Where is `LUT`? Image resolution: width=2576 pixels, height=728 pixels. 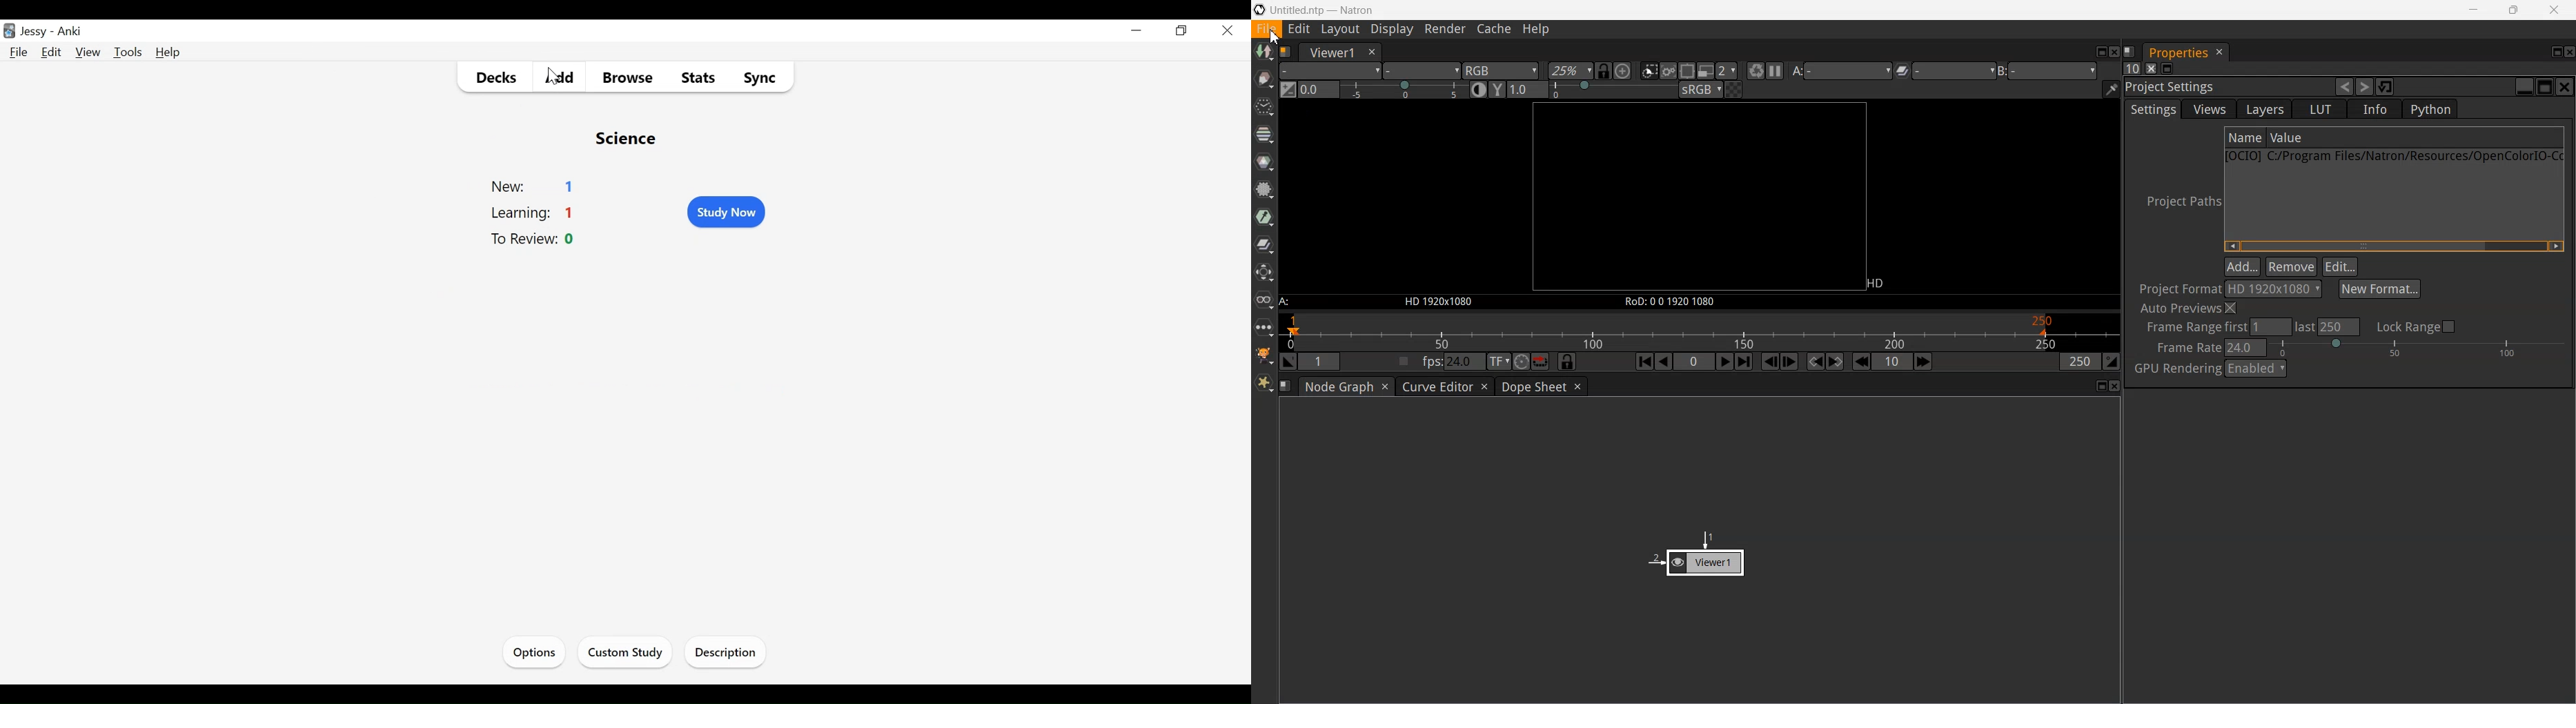 LUT is located at coordinates (2319, 109).